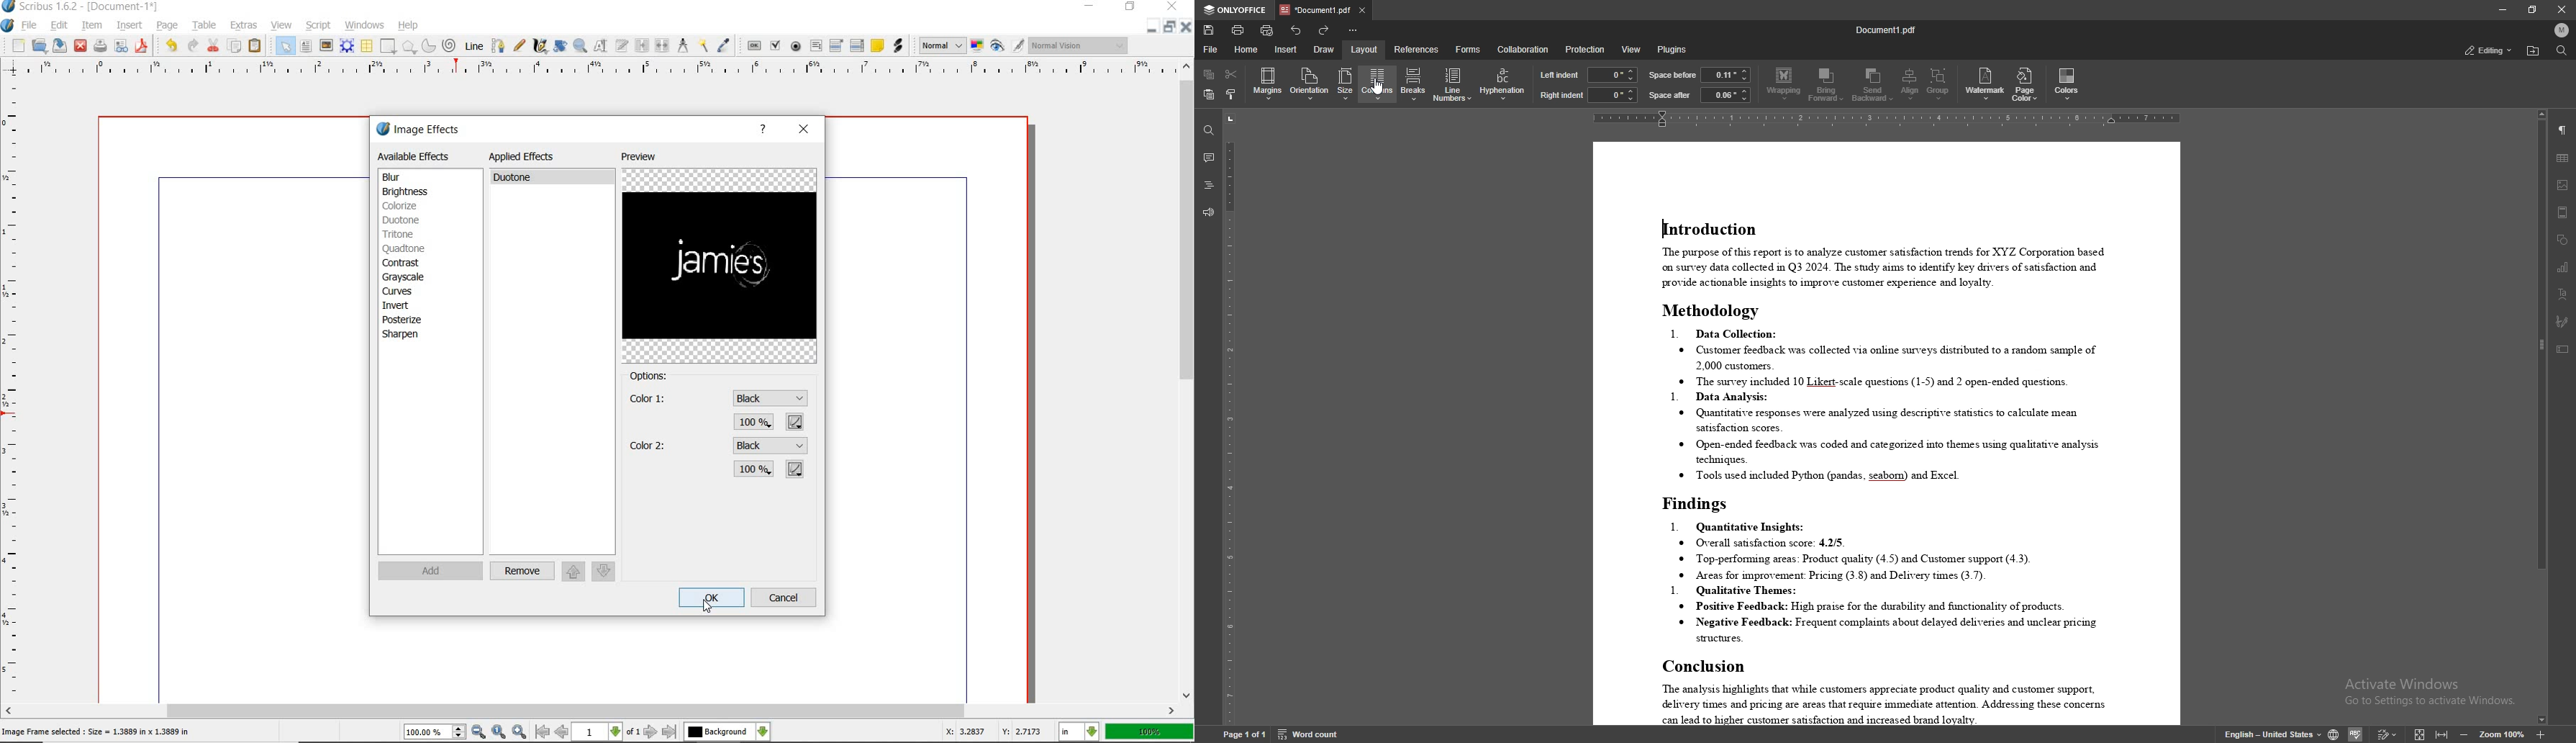 This screenshot has height=756, width=2576. What do you see at coordinates (775, 46) in the screenshot?
I see `pdf check box` at bounding box center [775, 46].